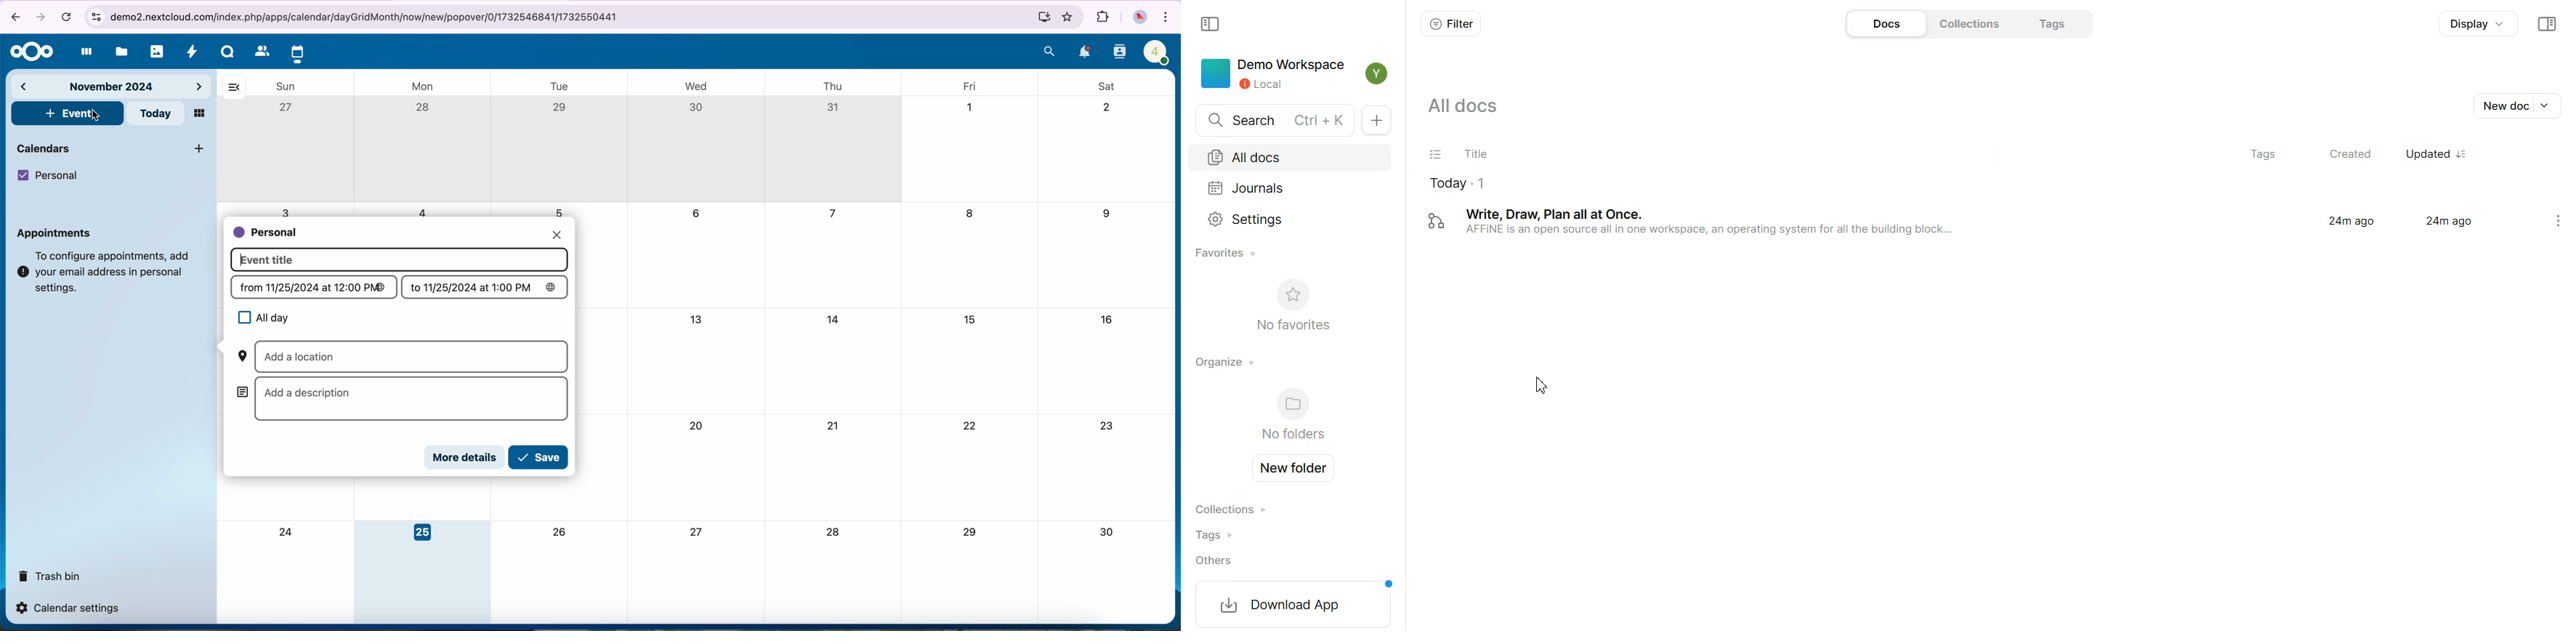 This screenshot has height=644, width=2576. What do you see at coordinates (466, 458) in the screenshot?
I see `more details` at bounding box center [466, 458].